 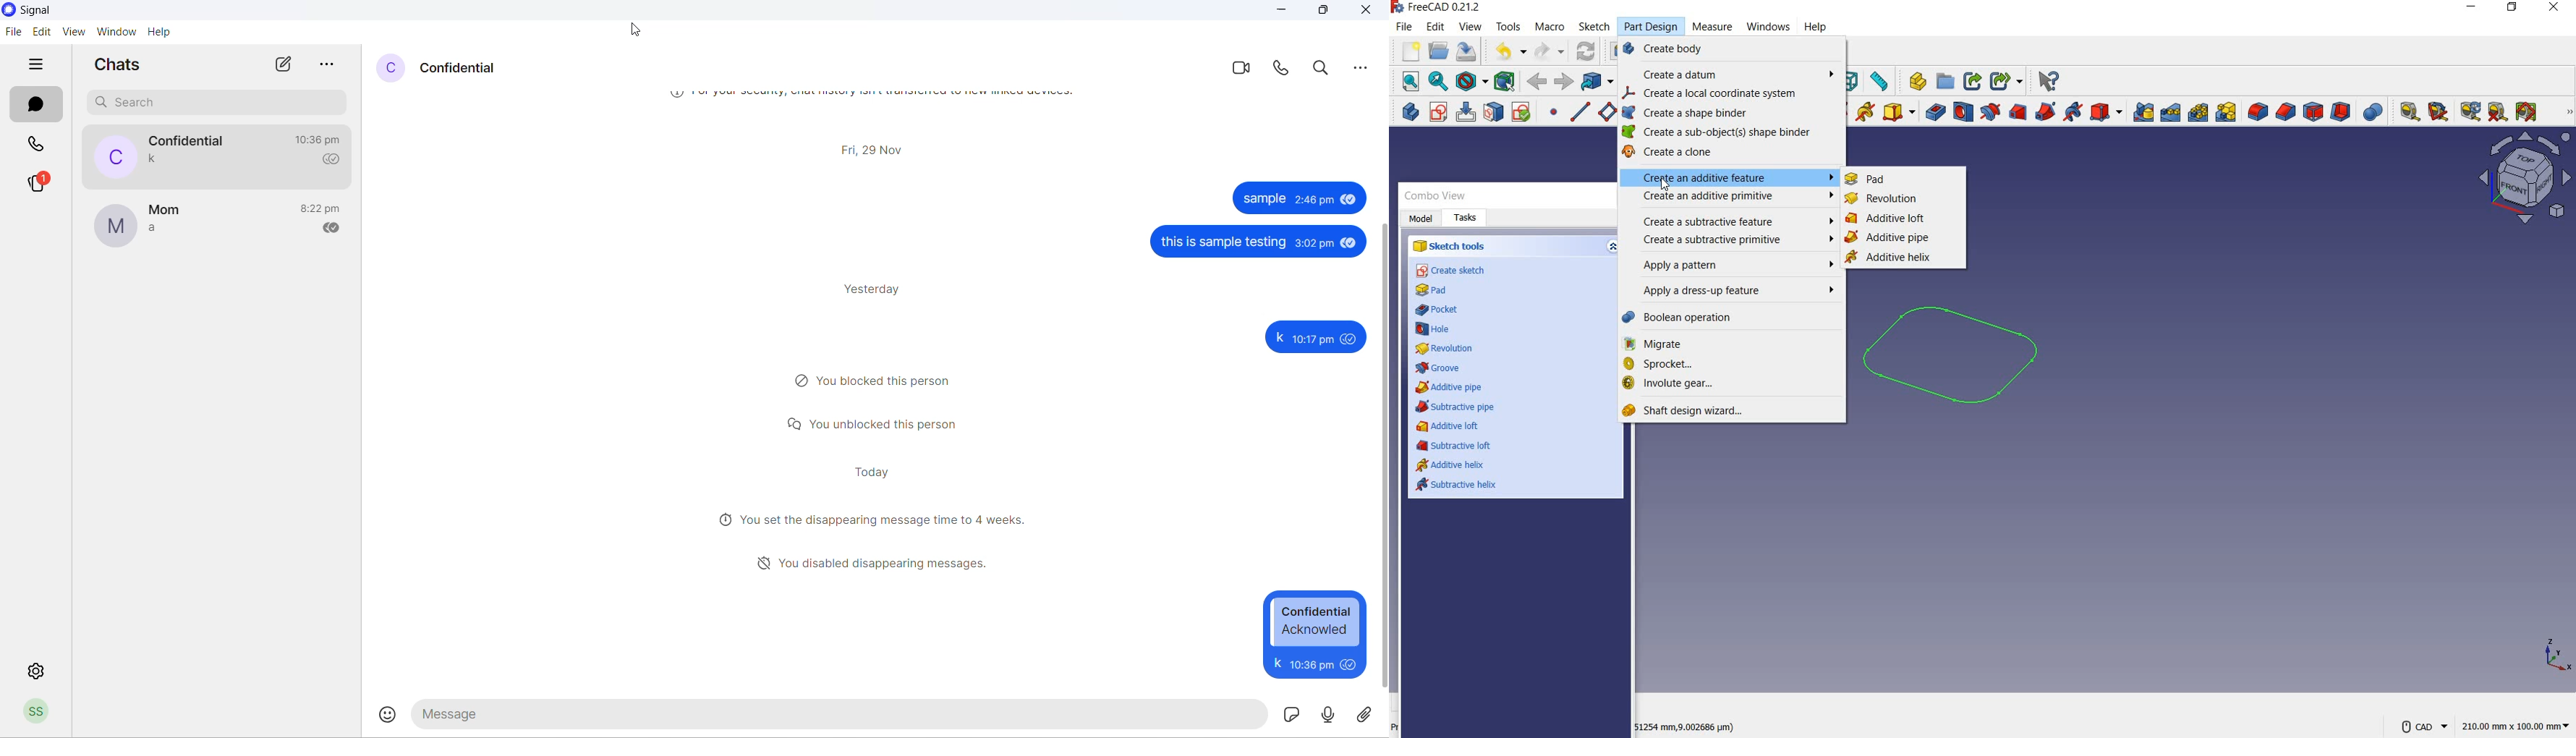 I want to click on 10:36 pm, so click(x=1309, y=663).